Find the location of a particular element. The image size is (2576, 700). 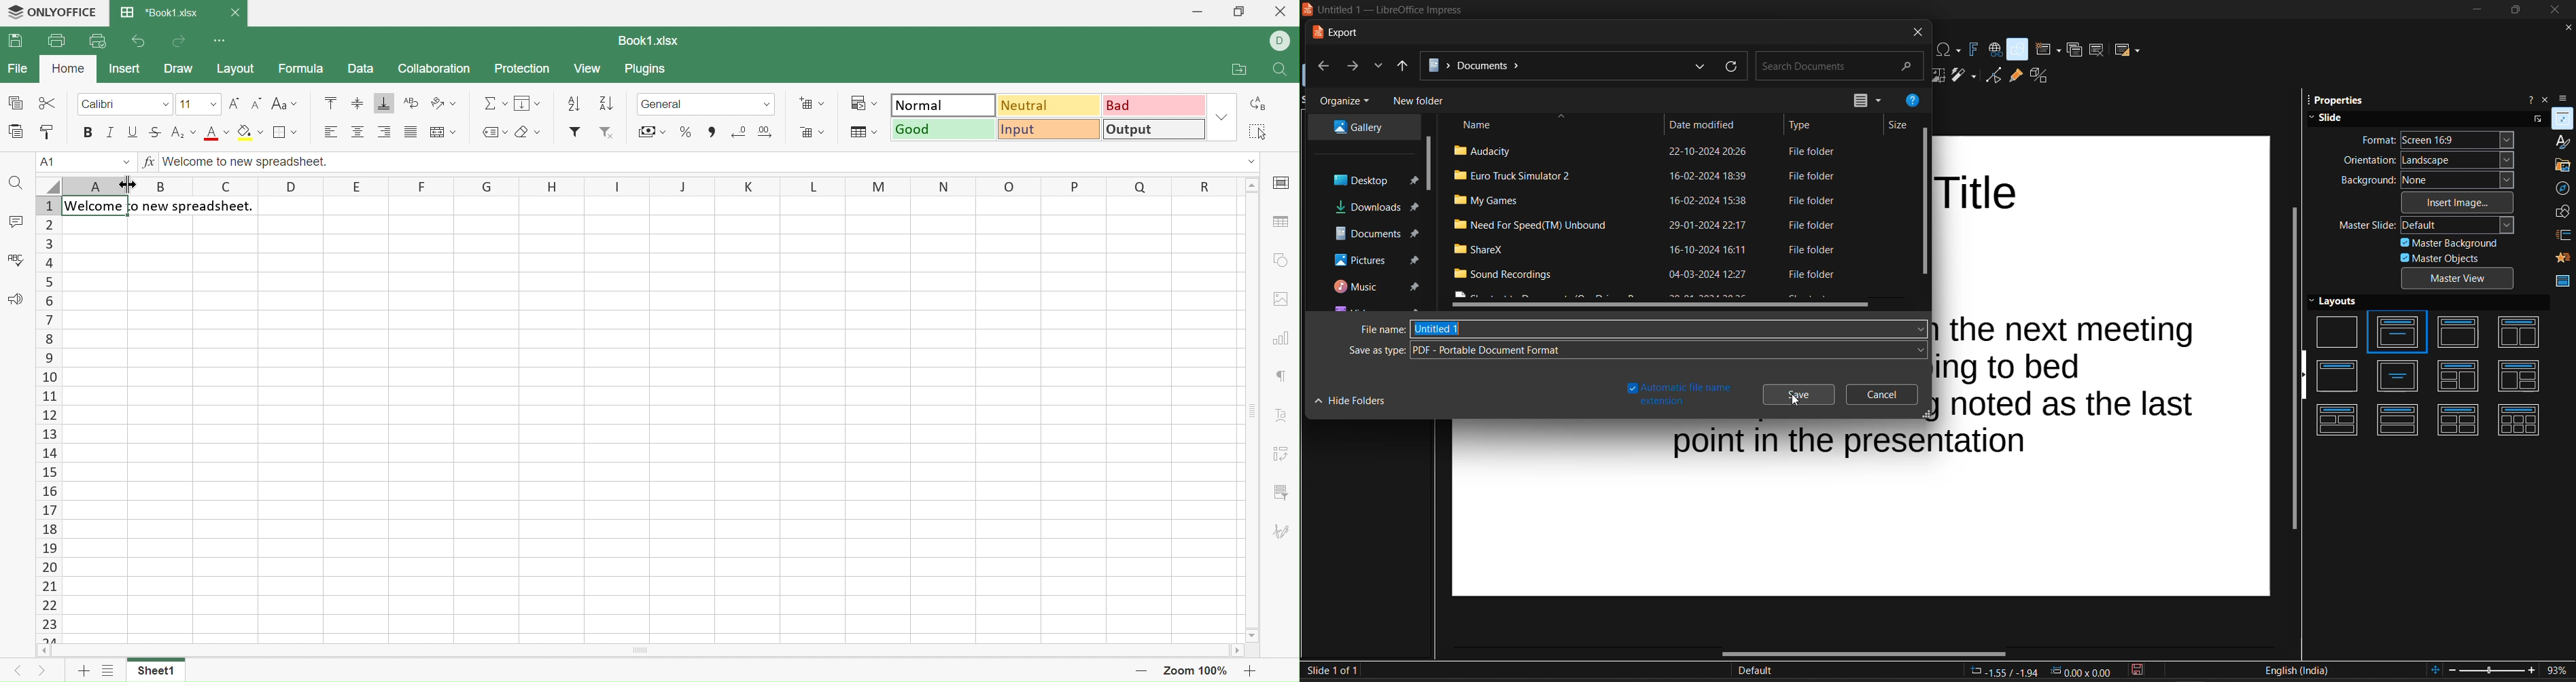

background is located at coordinates (2429, 179).